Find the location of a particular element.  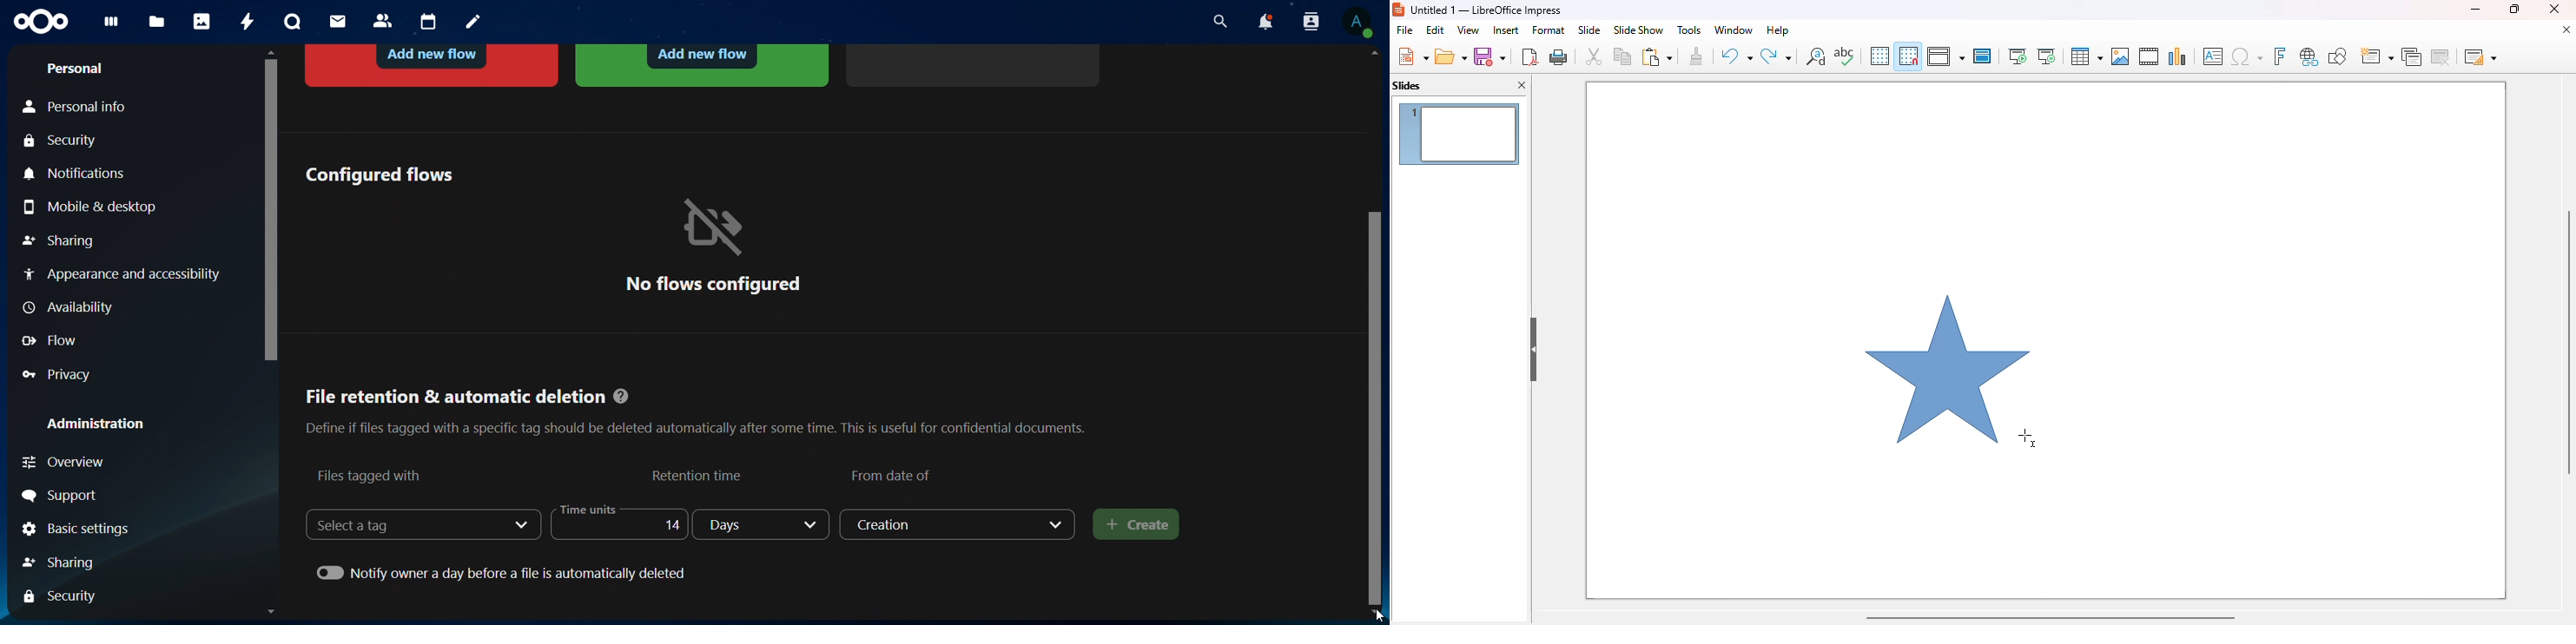

insert hyperlink is located at coordinates (2309, 56).